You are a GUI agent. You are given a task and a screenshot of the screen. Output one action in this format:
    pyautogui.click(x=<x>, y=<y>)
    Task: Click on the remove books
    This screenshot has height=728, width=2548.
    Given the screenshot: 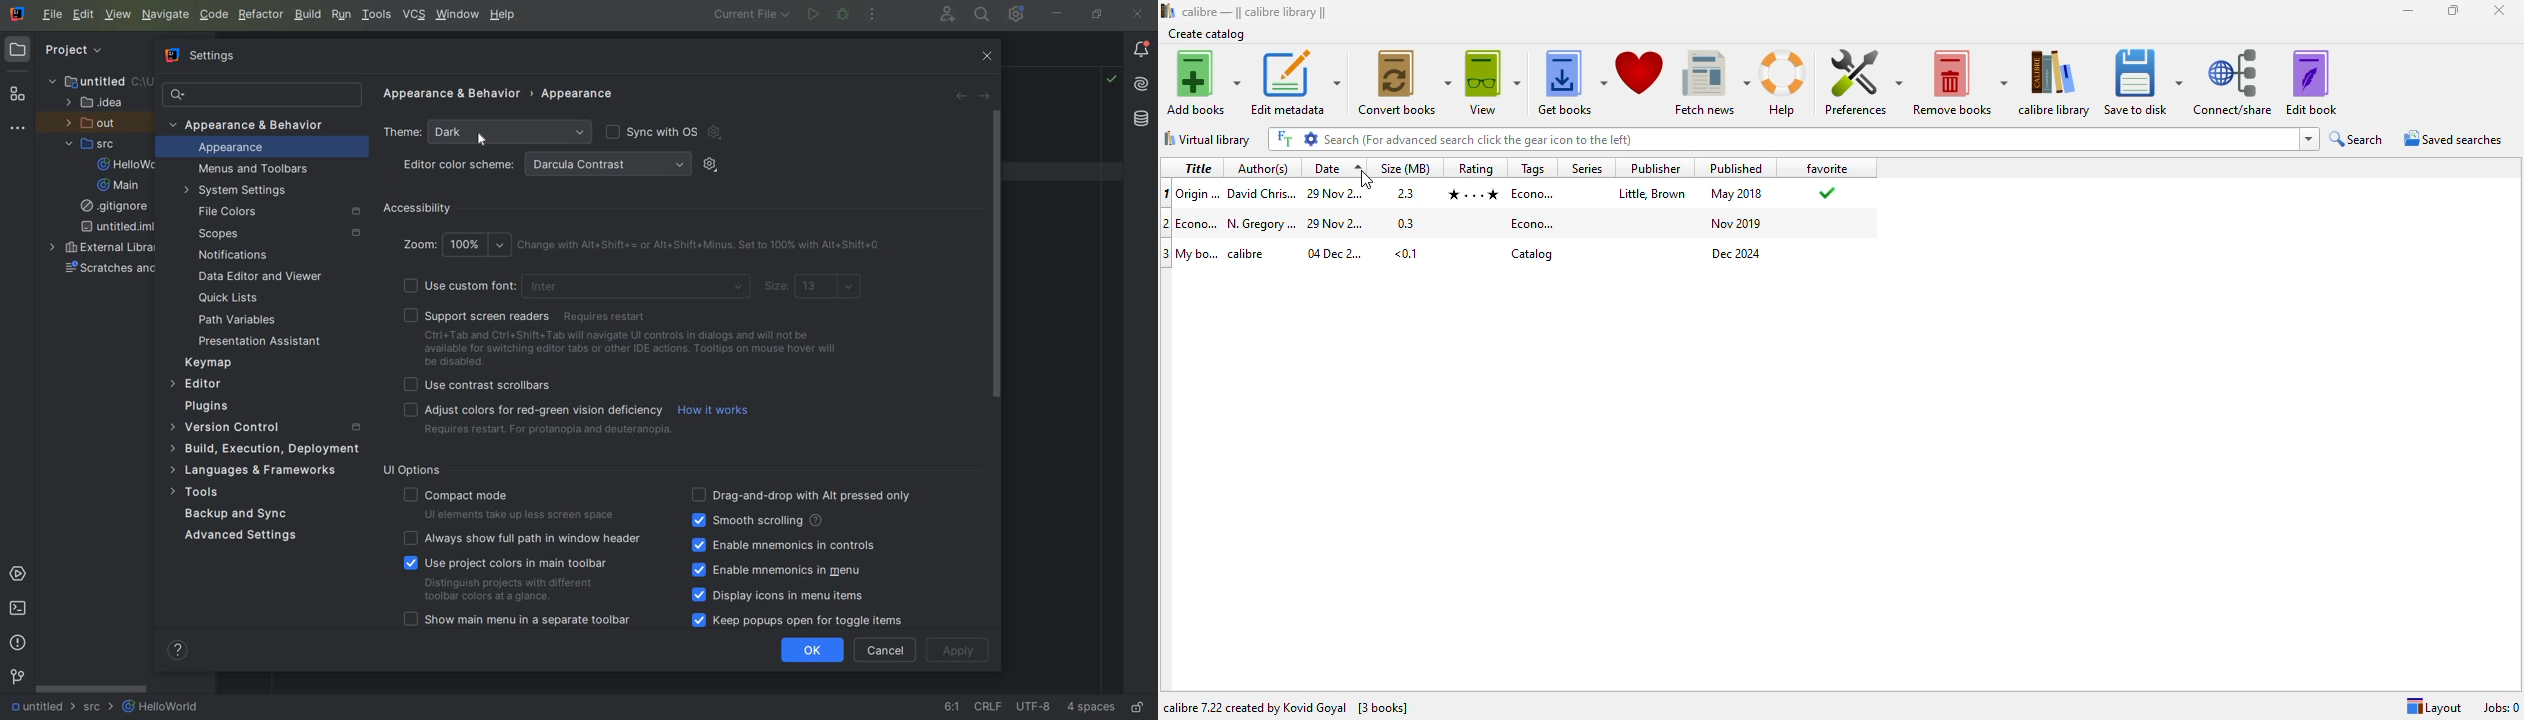 What is the action you would take?
    pyautogui.click(x=1959, y=83)
    